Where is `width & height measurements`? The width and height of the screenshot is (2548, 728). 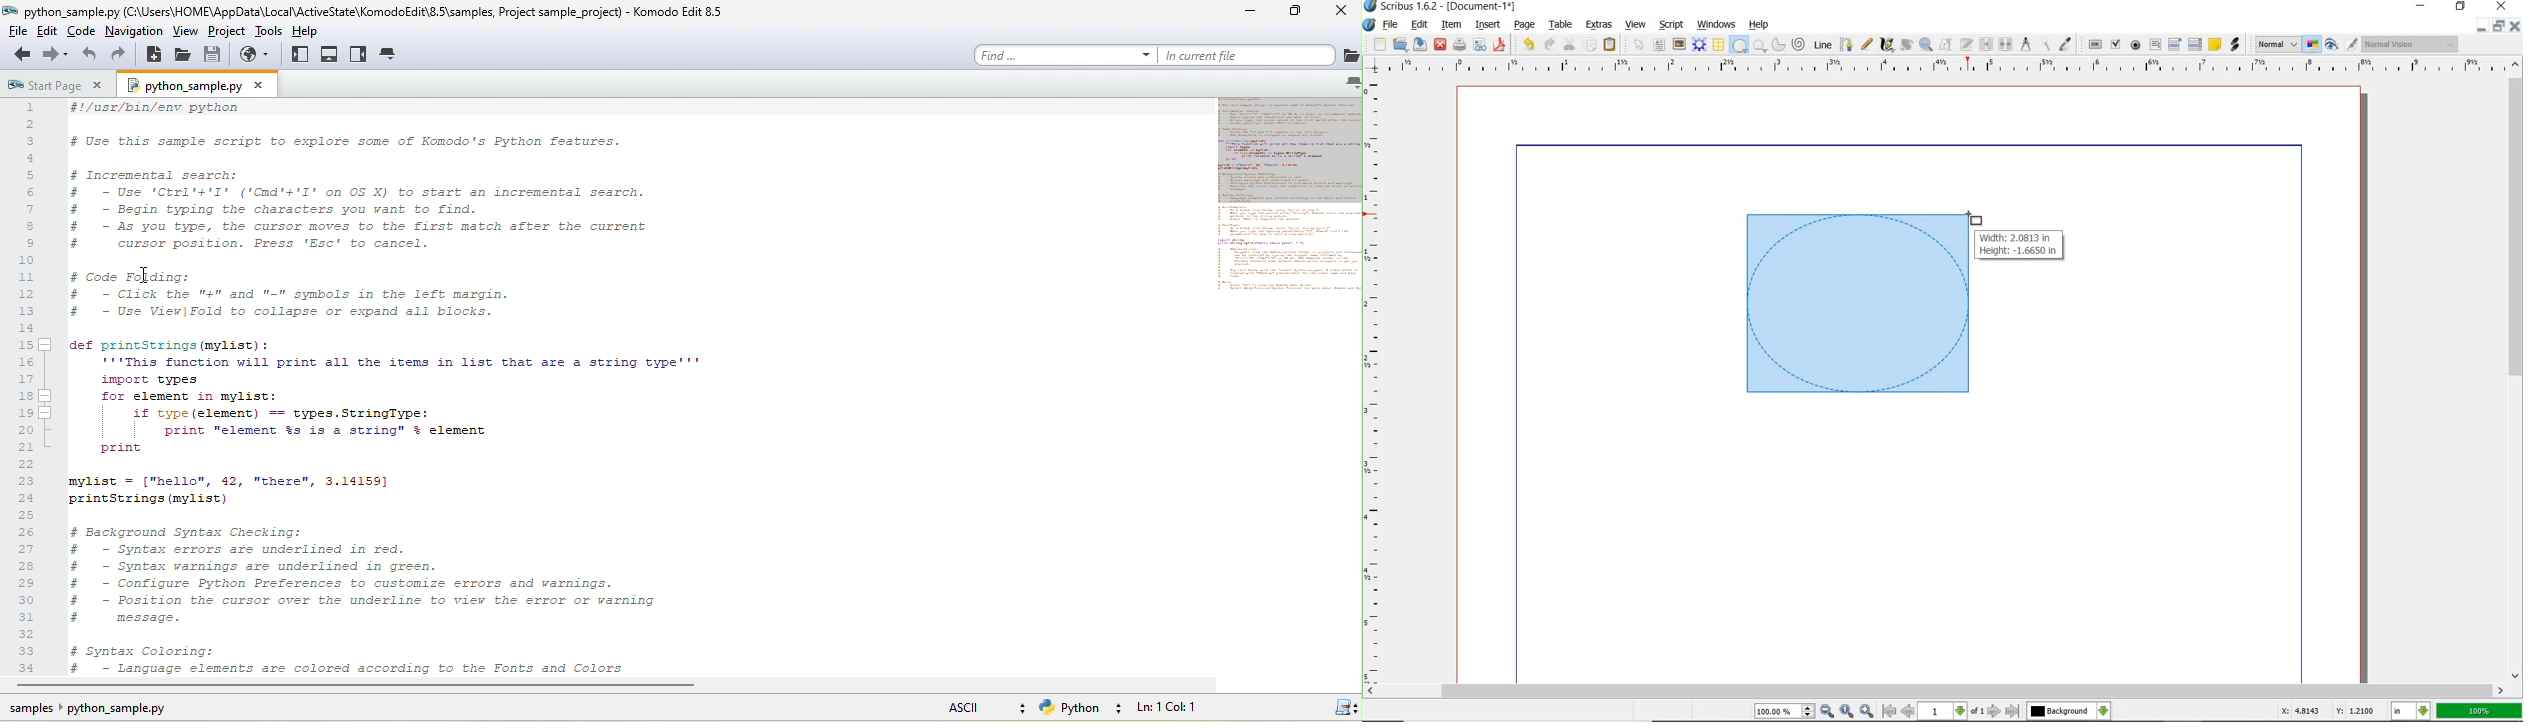 width & height measurements is located at coordinates (2021, 244).